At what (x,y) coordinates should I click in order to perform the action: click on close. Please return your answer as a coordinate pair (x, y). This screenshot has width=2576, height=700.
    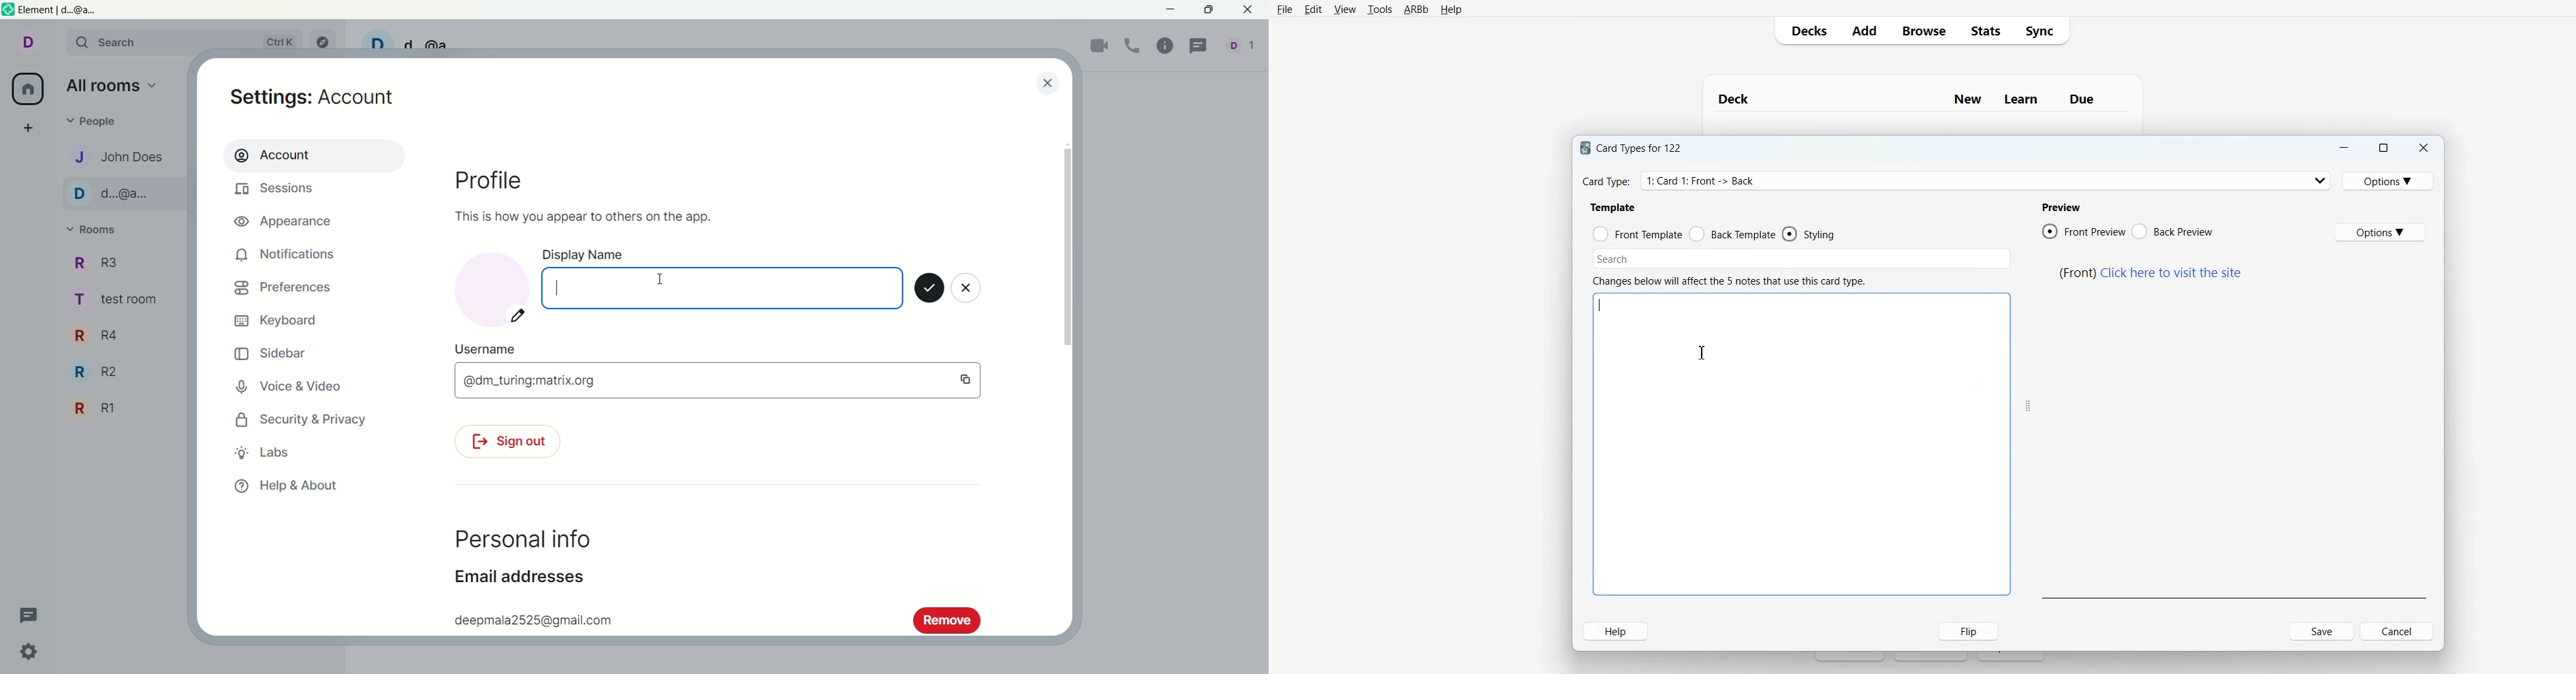
    Looking at the image, I should click on (968, 291).